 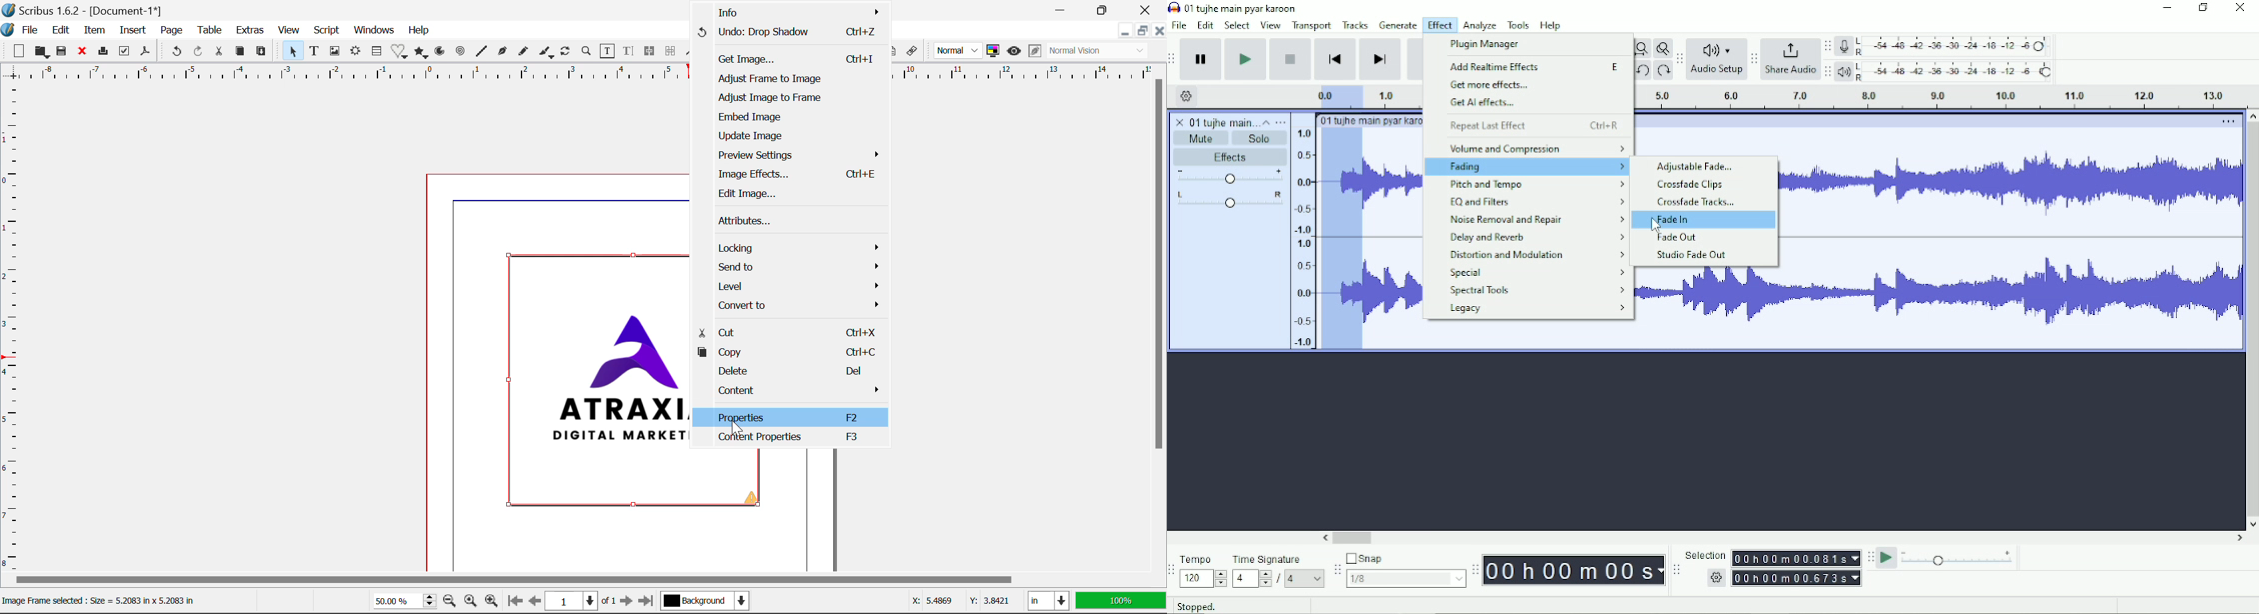 I want to click on Discard, so click(x=84, y=53).